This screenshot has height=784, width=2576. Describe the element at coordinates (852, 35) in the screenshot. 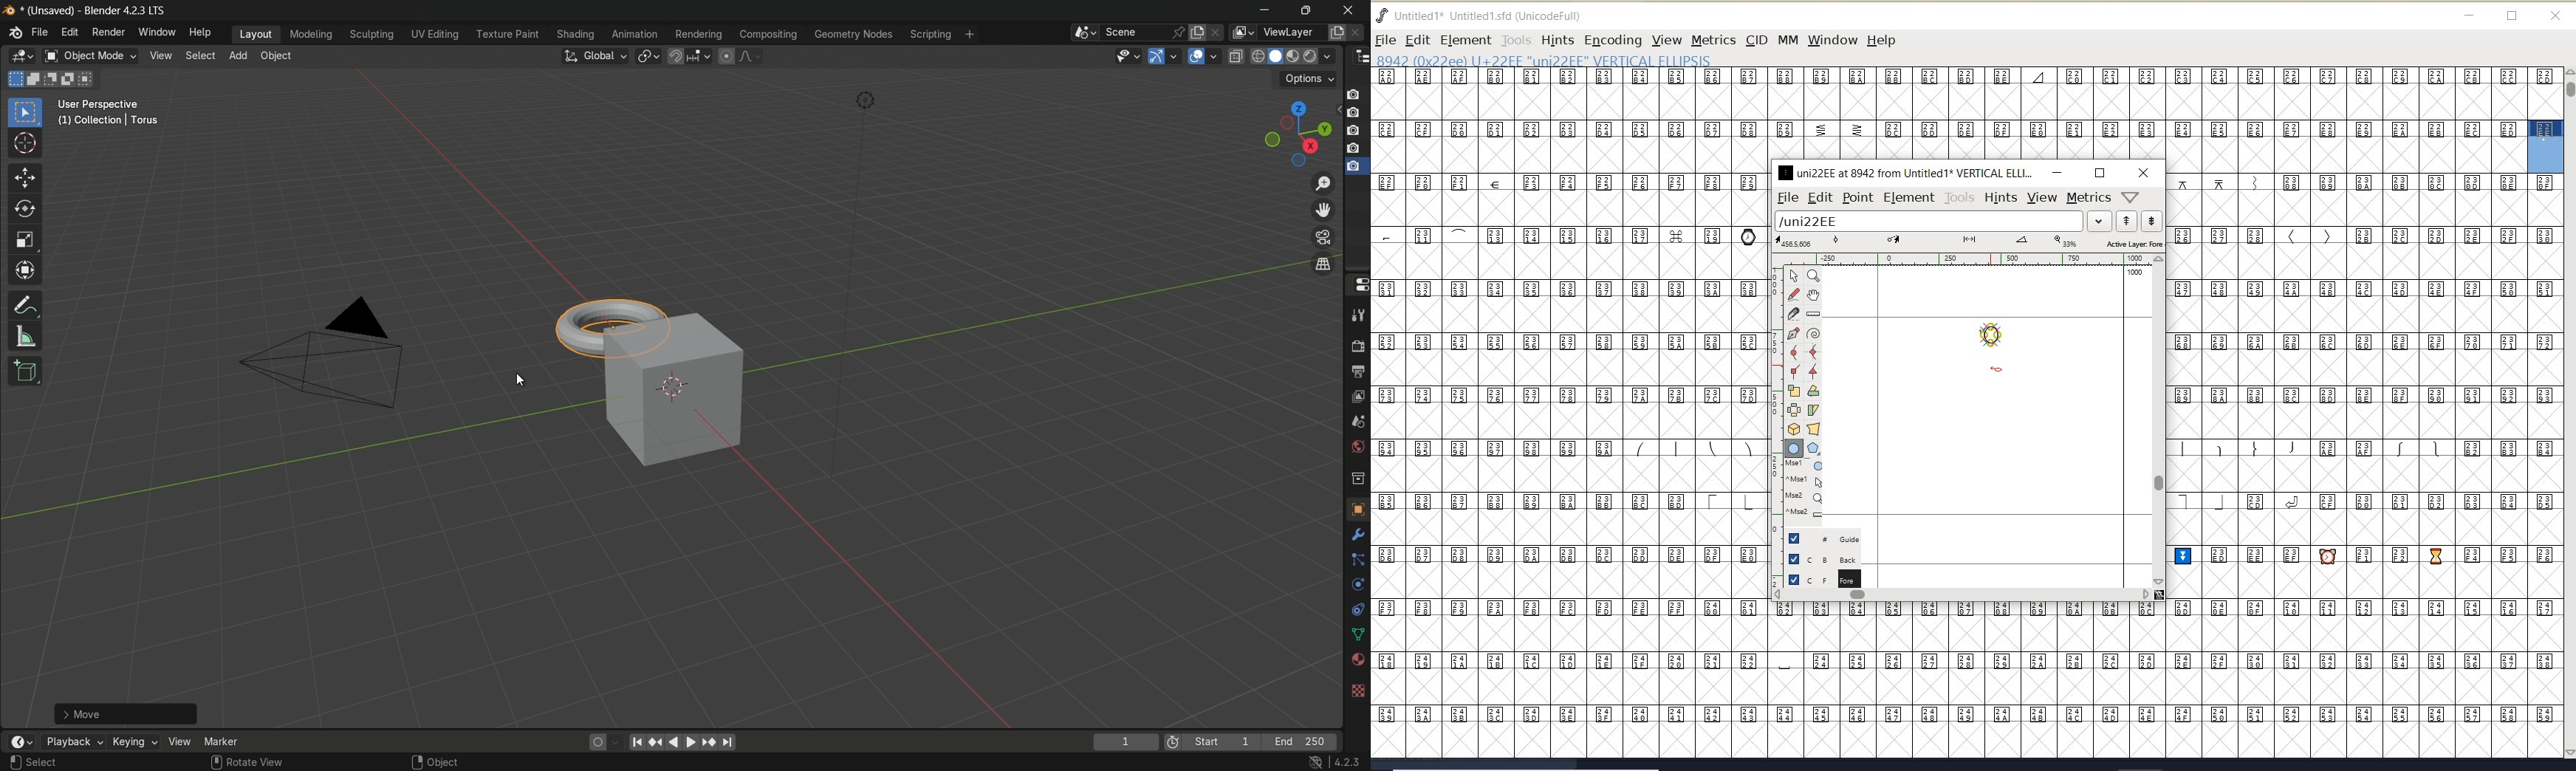

I see `geometry nodes` at that location.